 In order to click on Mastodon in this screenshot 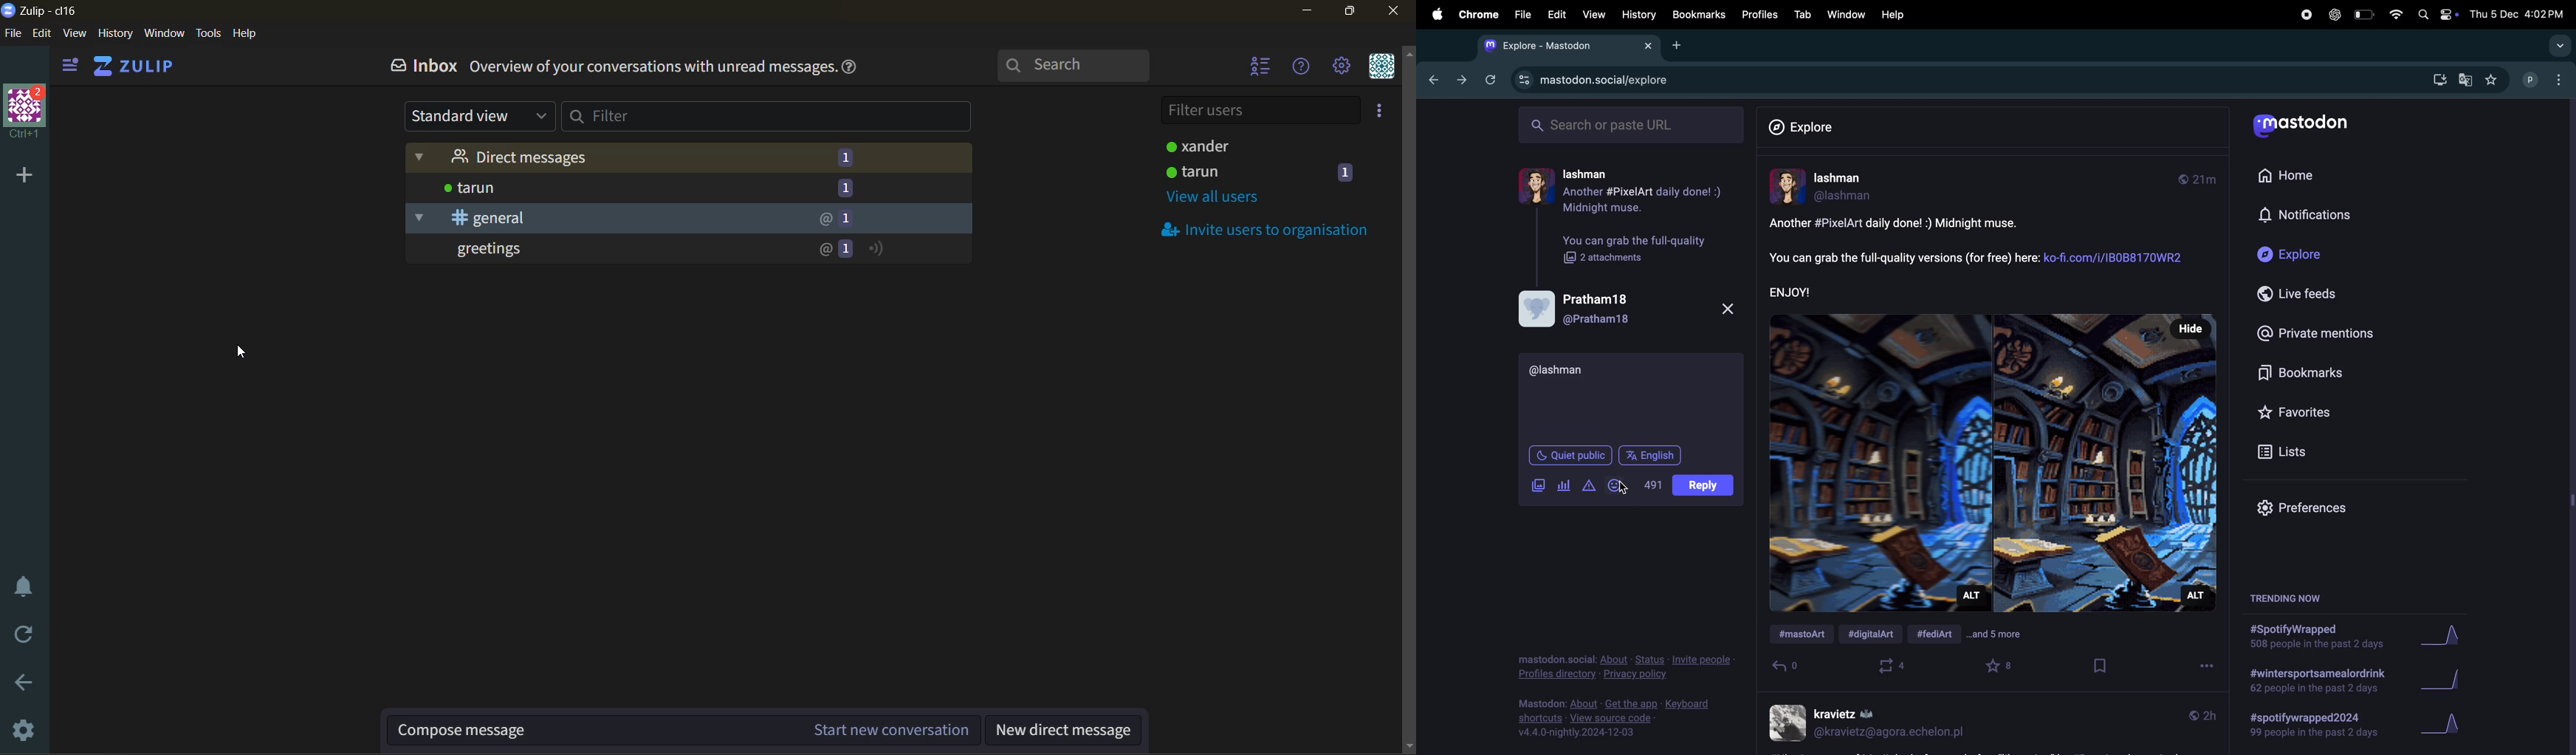, I will do `click(2307, 124)`.